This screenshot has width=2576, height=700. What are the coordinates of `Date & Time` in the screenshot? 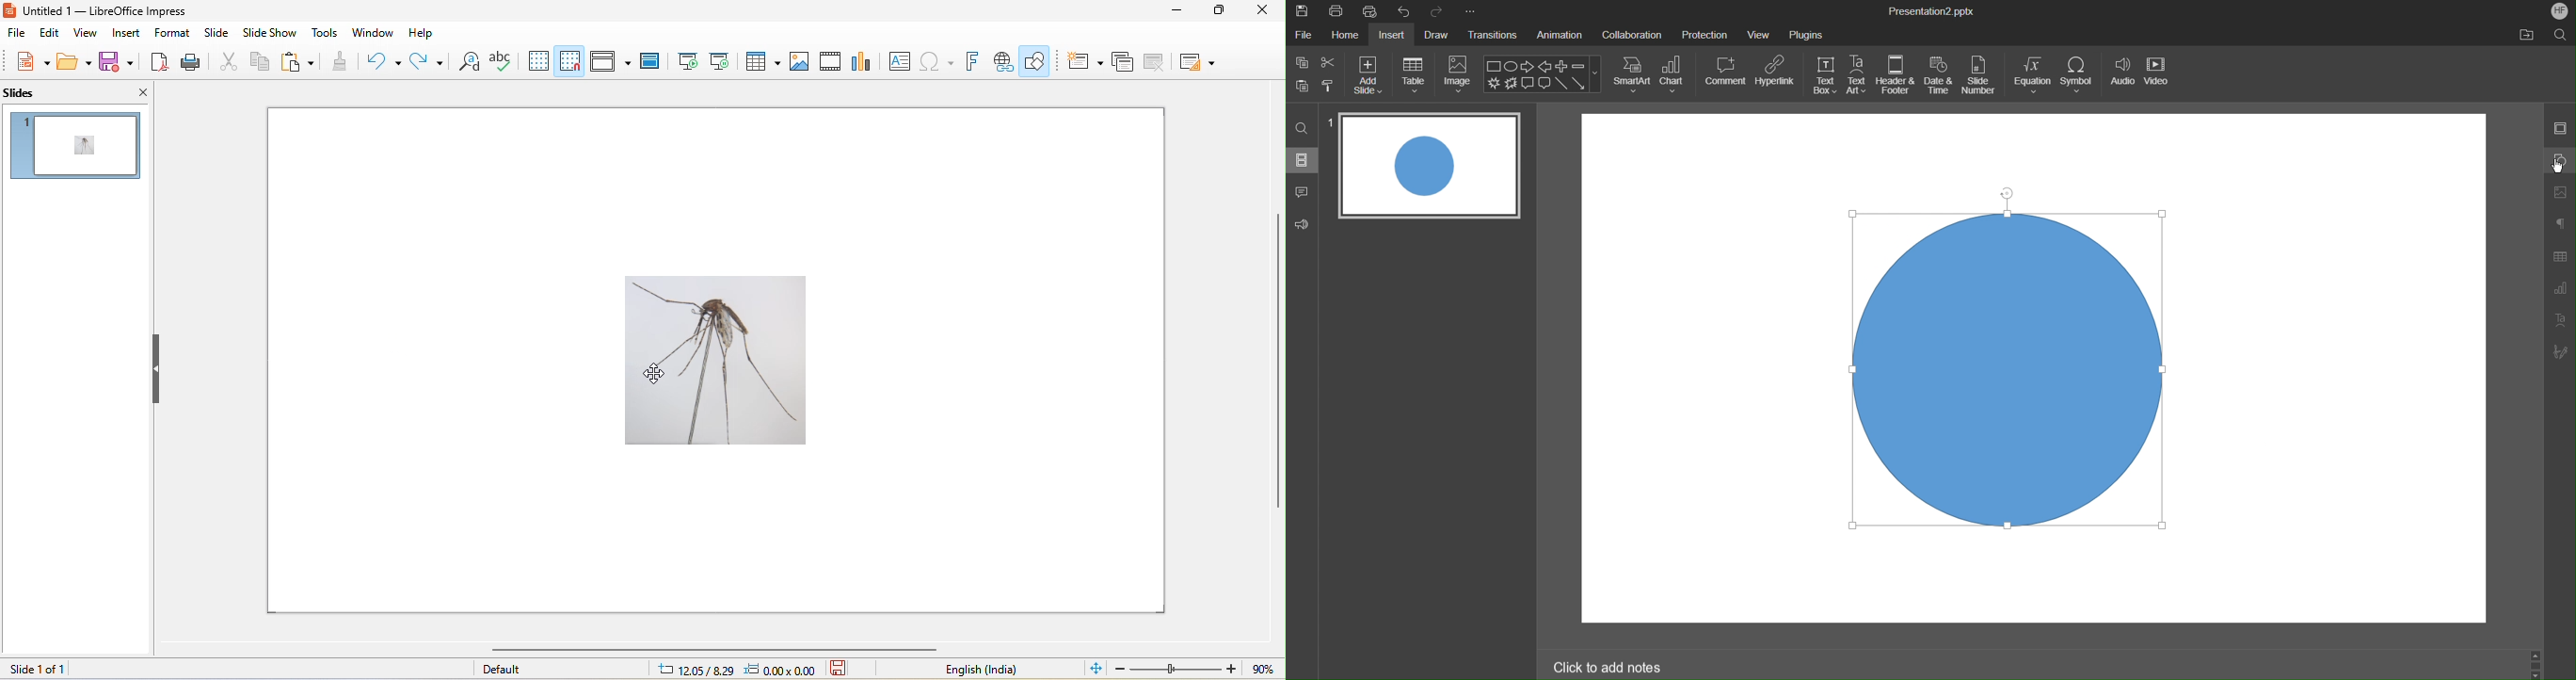 It's located at (1939, 75).